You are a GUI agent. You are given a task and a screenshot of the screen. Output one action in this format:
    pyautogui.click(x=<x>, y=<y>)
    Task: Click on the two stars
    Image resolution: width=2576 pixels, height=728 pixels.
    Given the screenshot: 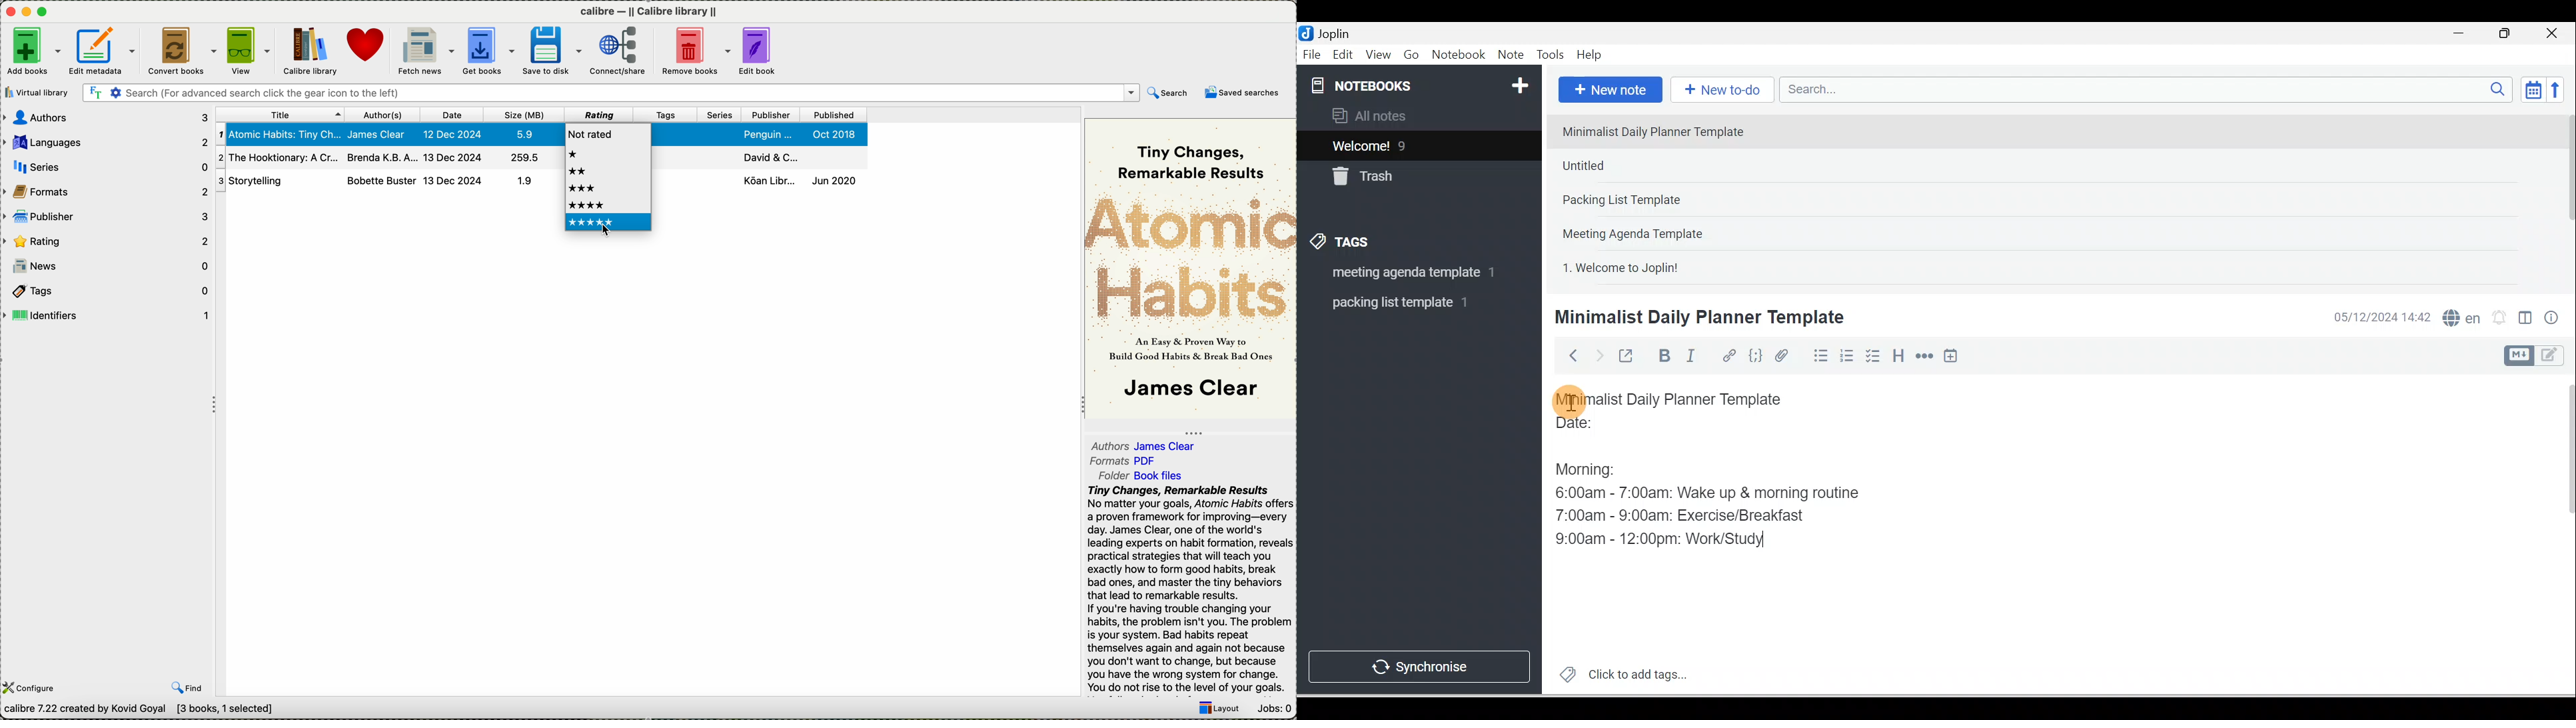 What is the action you would take?
    pyautogui.click(x=579, y=171)
    